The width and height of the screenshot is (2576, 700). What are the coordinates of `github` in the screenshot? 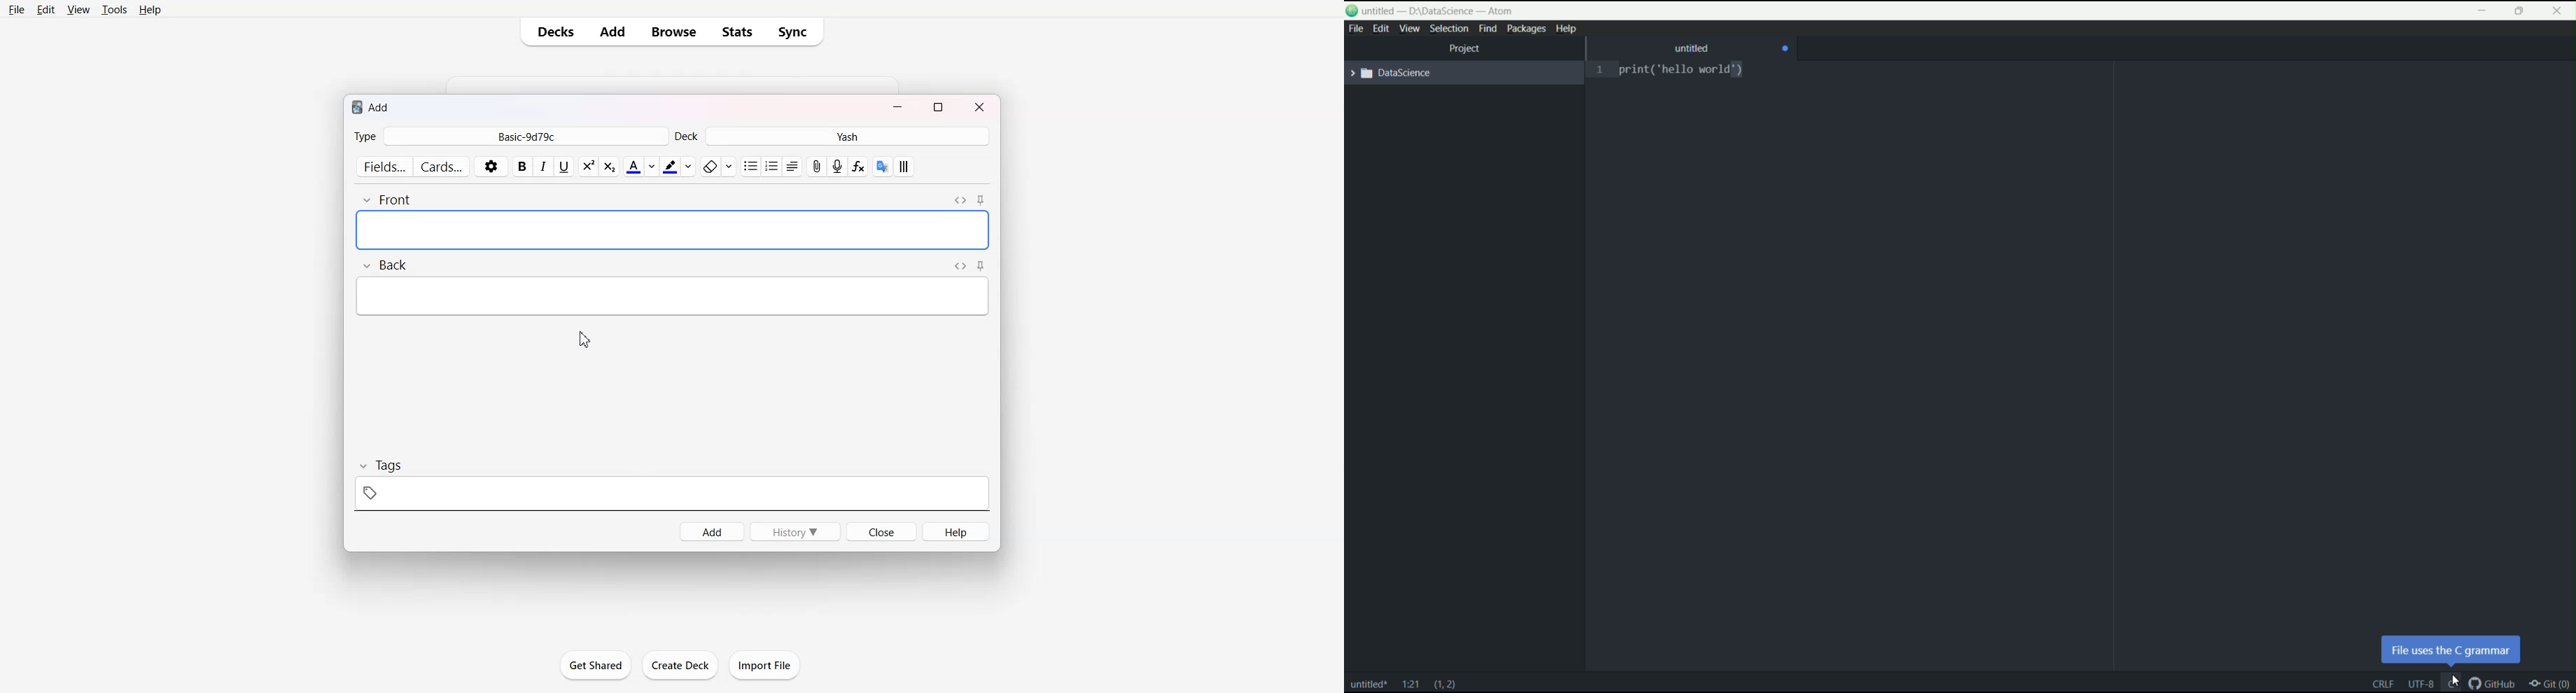 It's located at (2494, 685).